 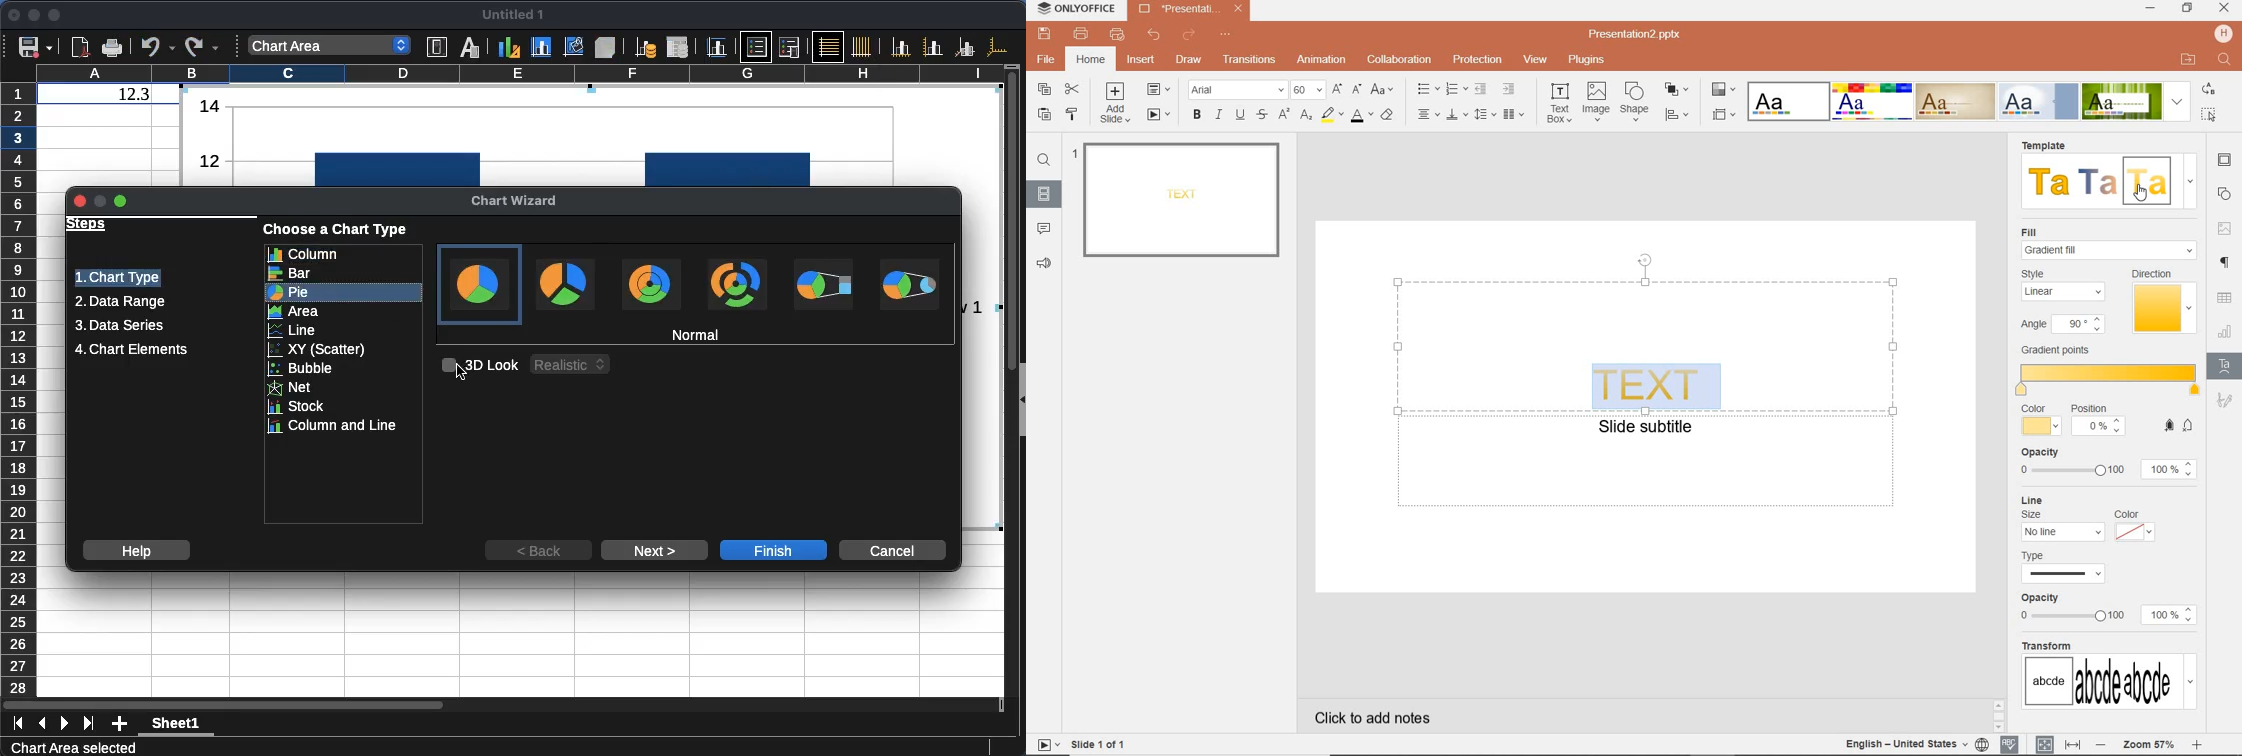 What do you see at coordinates (2038, 422) in the screenshot?
I see `color` at bounding box center [2038, 422].